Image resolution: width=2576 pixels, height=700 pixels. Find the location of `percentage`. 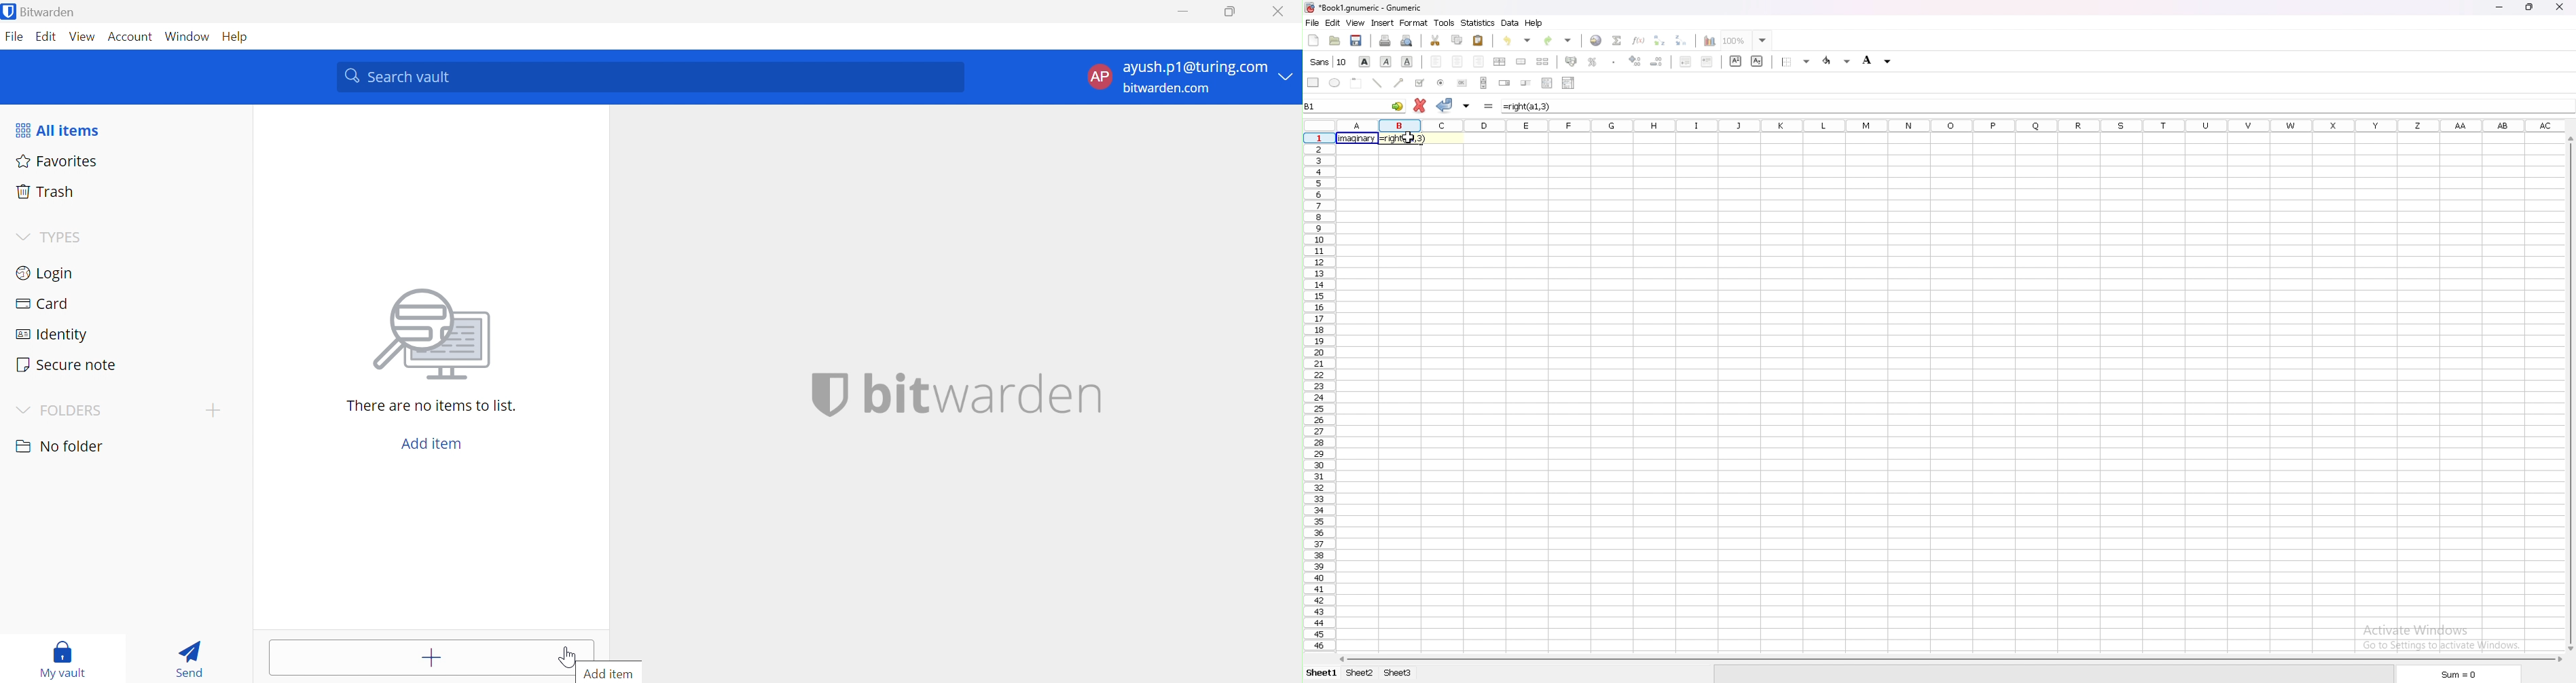

percentage is located at coordinates (1592, 61).